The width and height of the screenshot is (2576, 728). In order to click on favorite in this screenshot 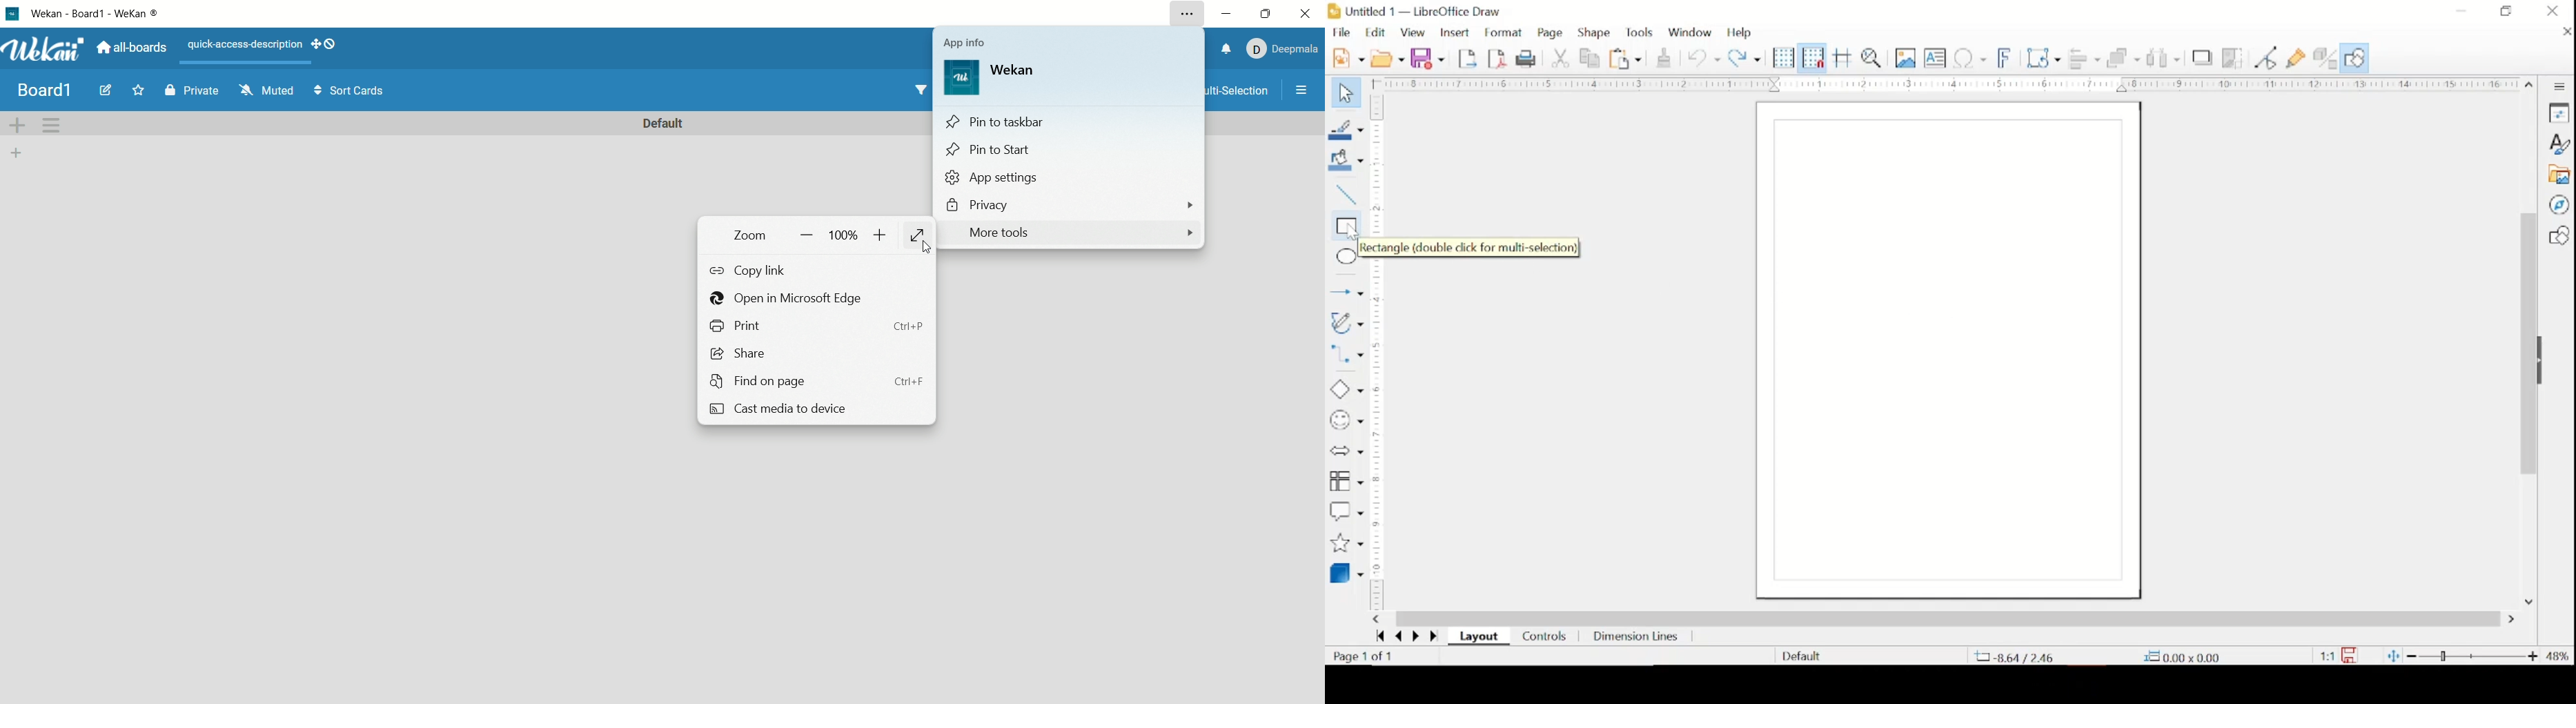, I will do `click(140, 89)`.